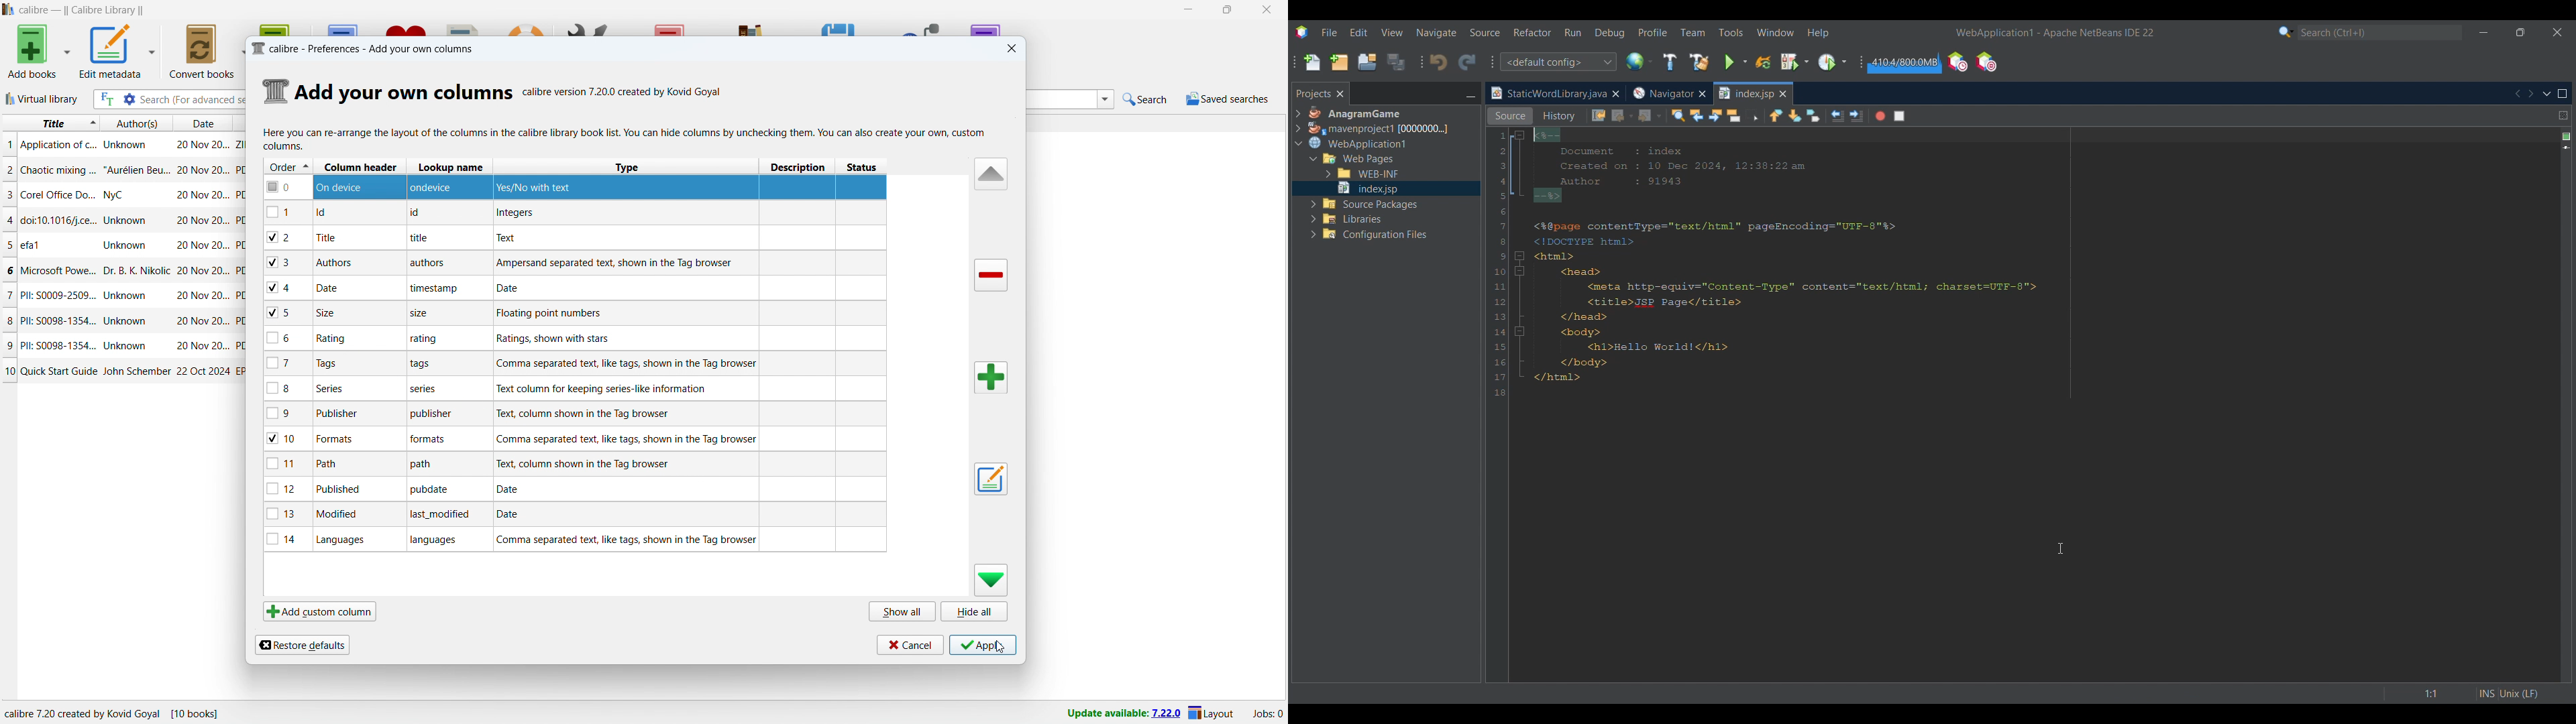 The image size is (2576, 728). What do you see at coordinates (437, 186) in the screenshot?
I see `ondevice` at bounding box center [437, 186].